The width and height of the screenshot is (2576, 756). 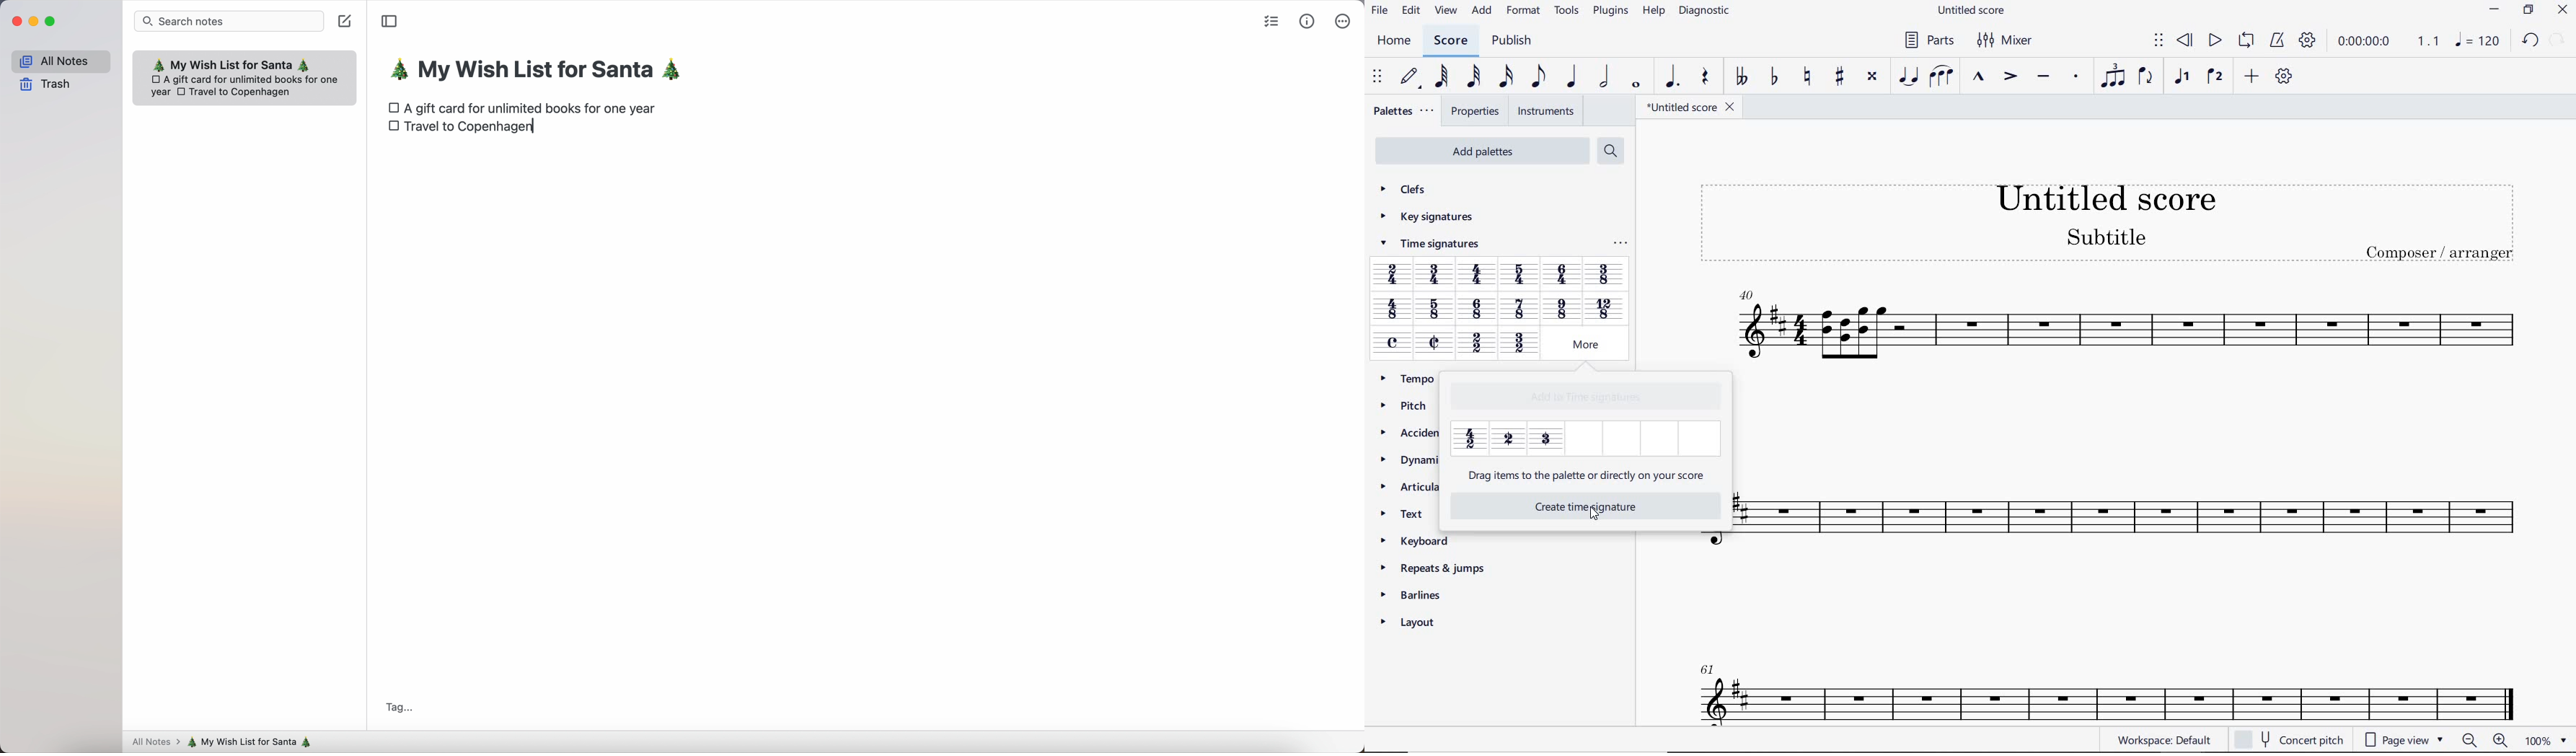 I want to click on my wish list for Santa, so click(x=542, y=71).